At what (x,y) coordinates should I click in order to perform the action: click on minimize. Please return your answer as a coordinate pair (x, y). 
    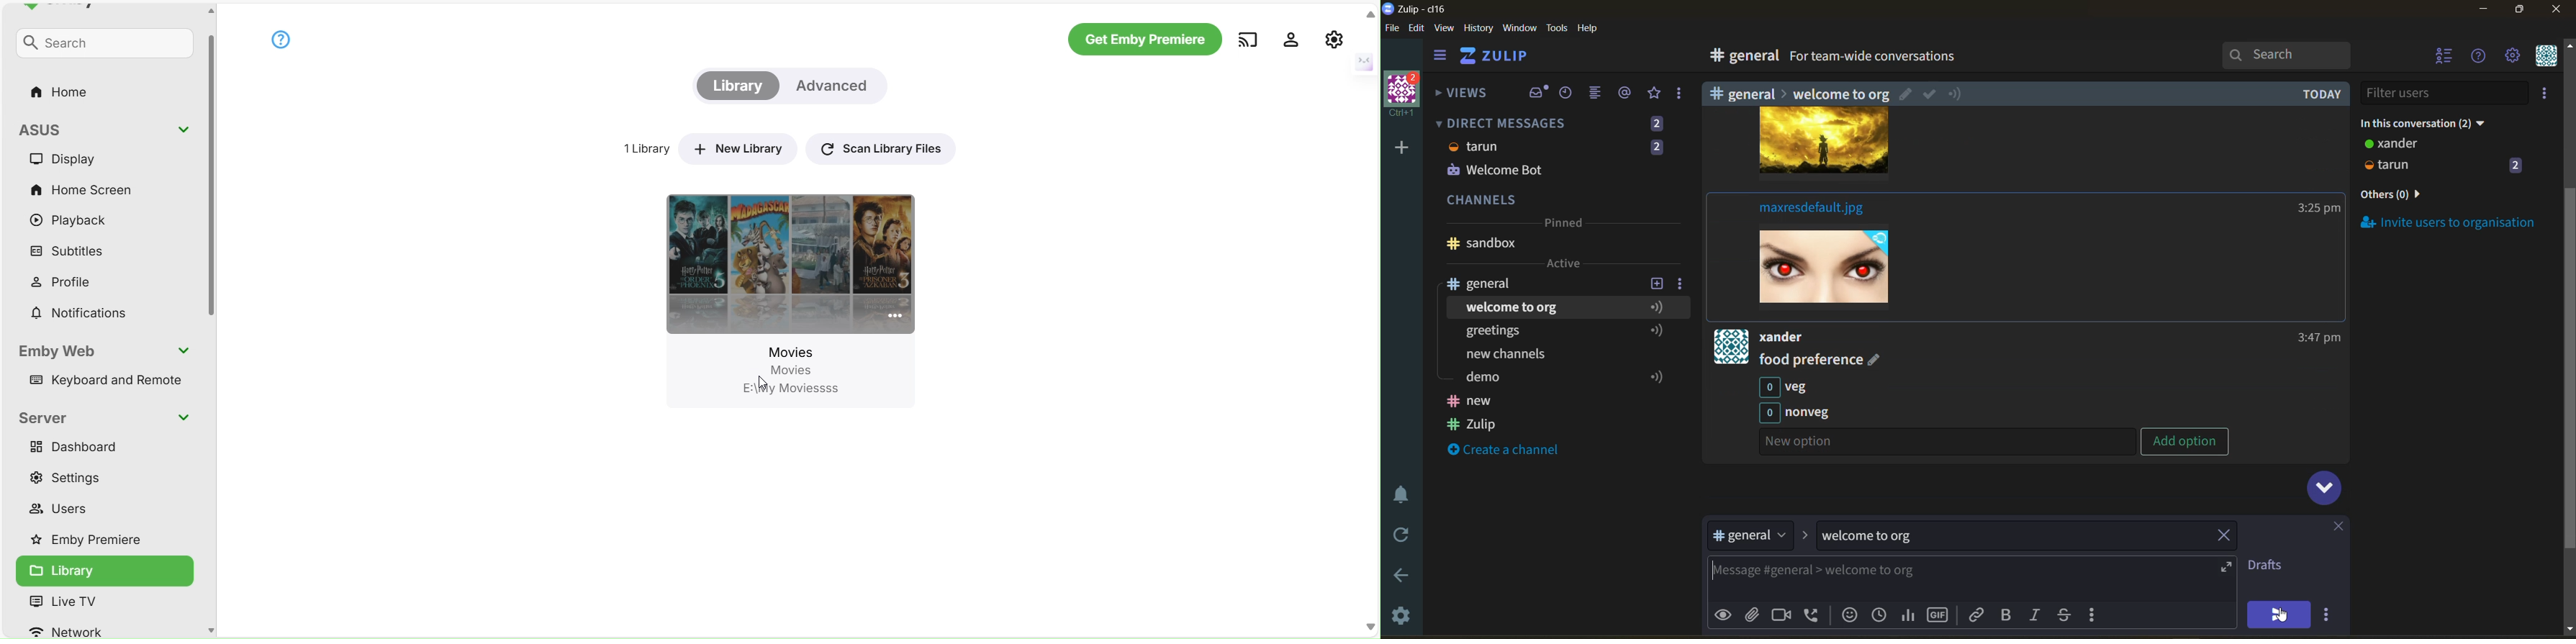
    Looking at the image, I should click on (2484, 11).